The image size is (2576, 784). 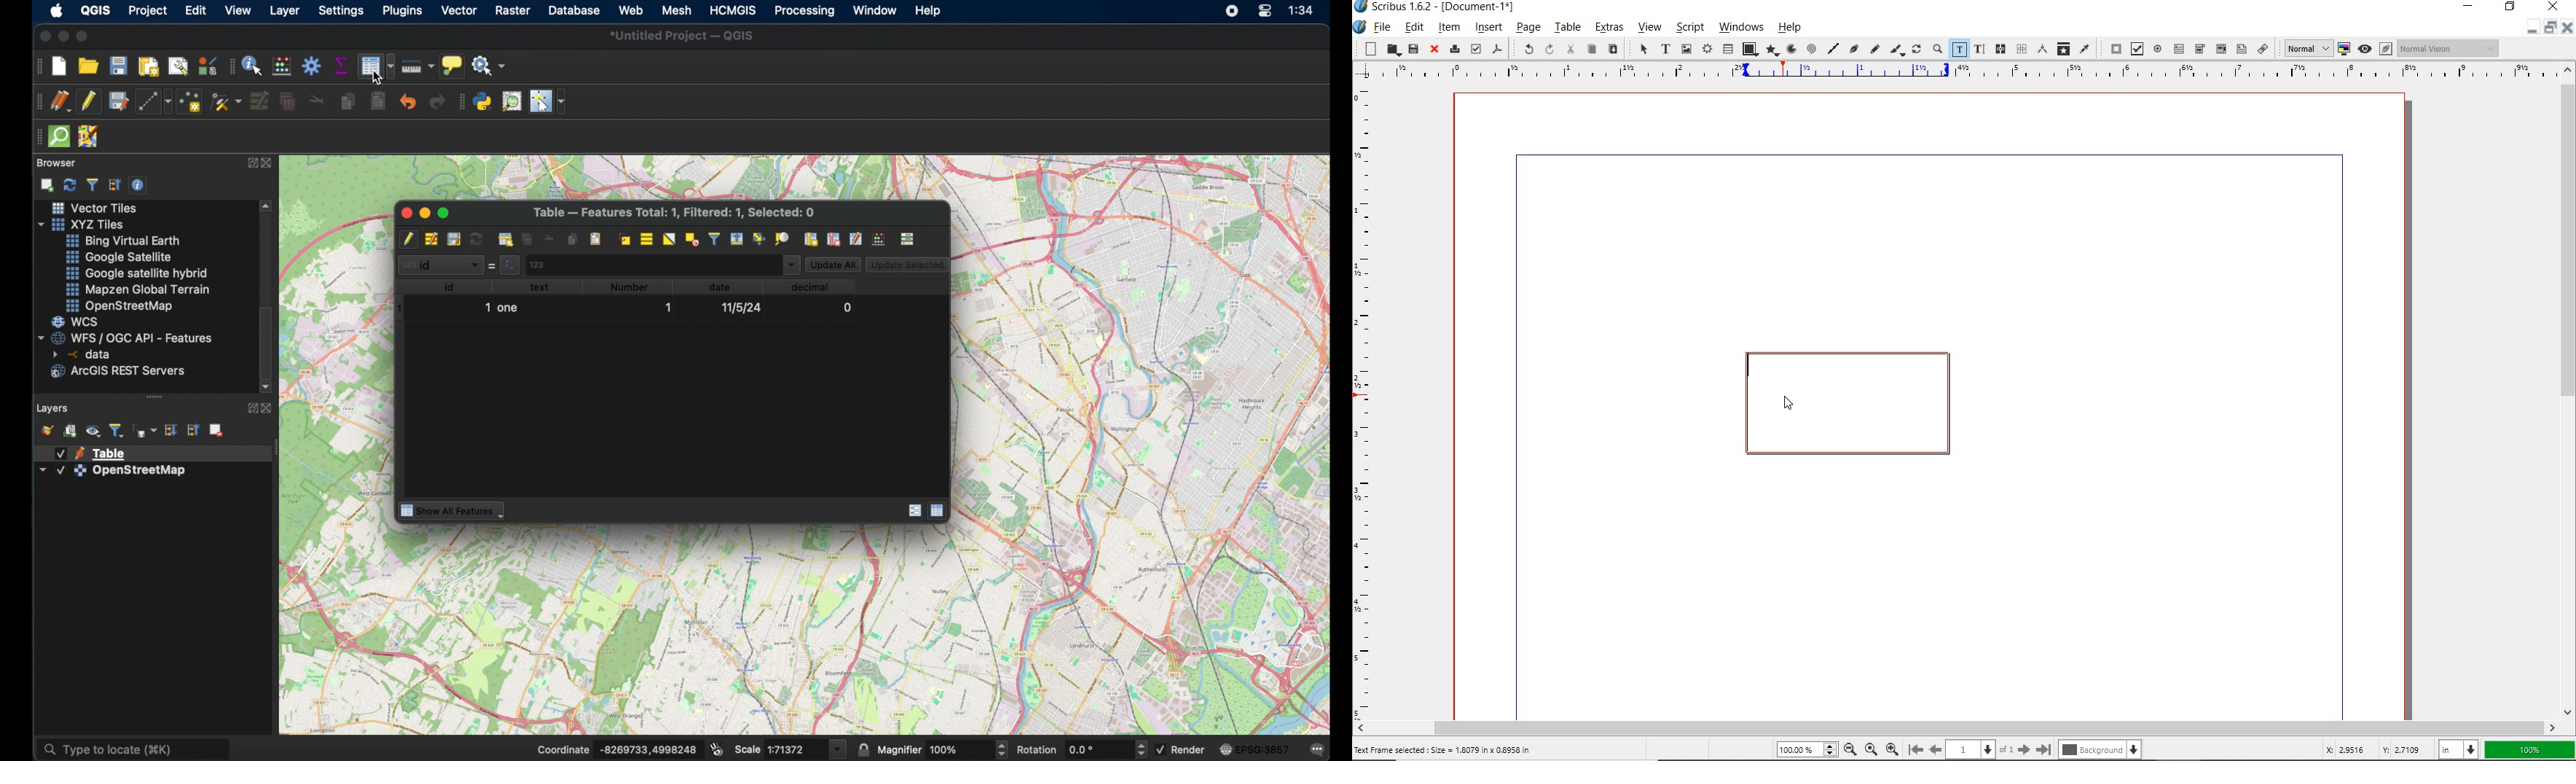 I want to click on filter legend by expression, so click(x=146, y=428).